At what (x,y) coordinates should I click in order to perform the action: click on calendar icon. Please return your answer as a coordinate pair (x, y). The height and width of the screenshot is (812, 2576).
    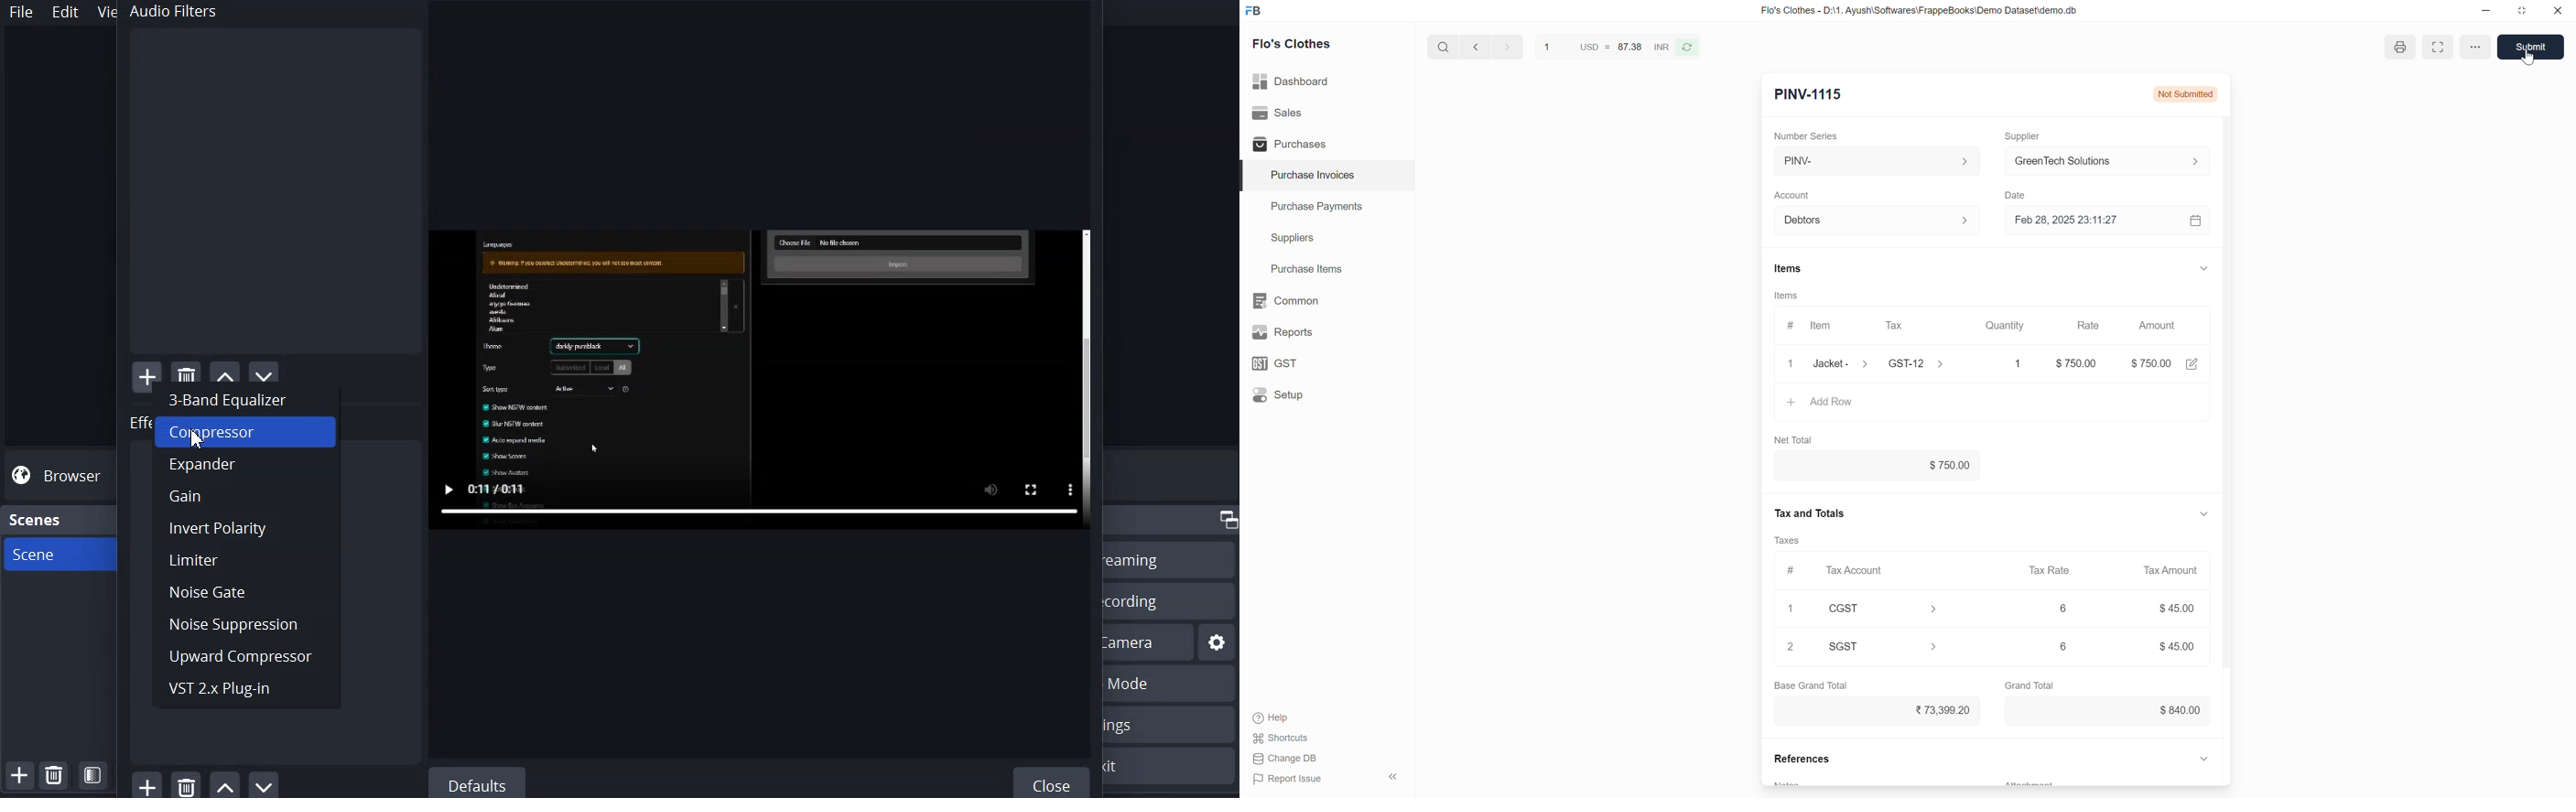
    Looking at the image, I should click on (2198, 220).